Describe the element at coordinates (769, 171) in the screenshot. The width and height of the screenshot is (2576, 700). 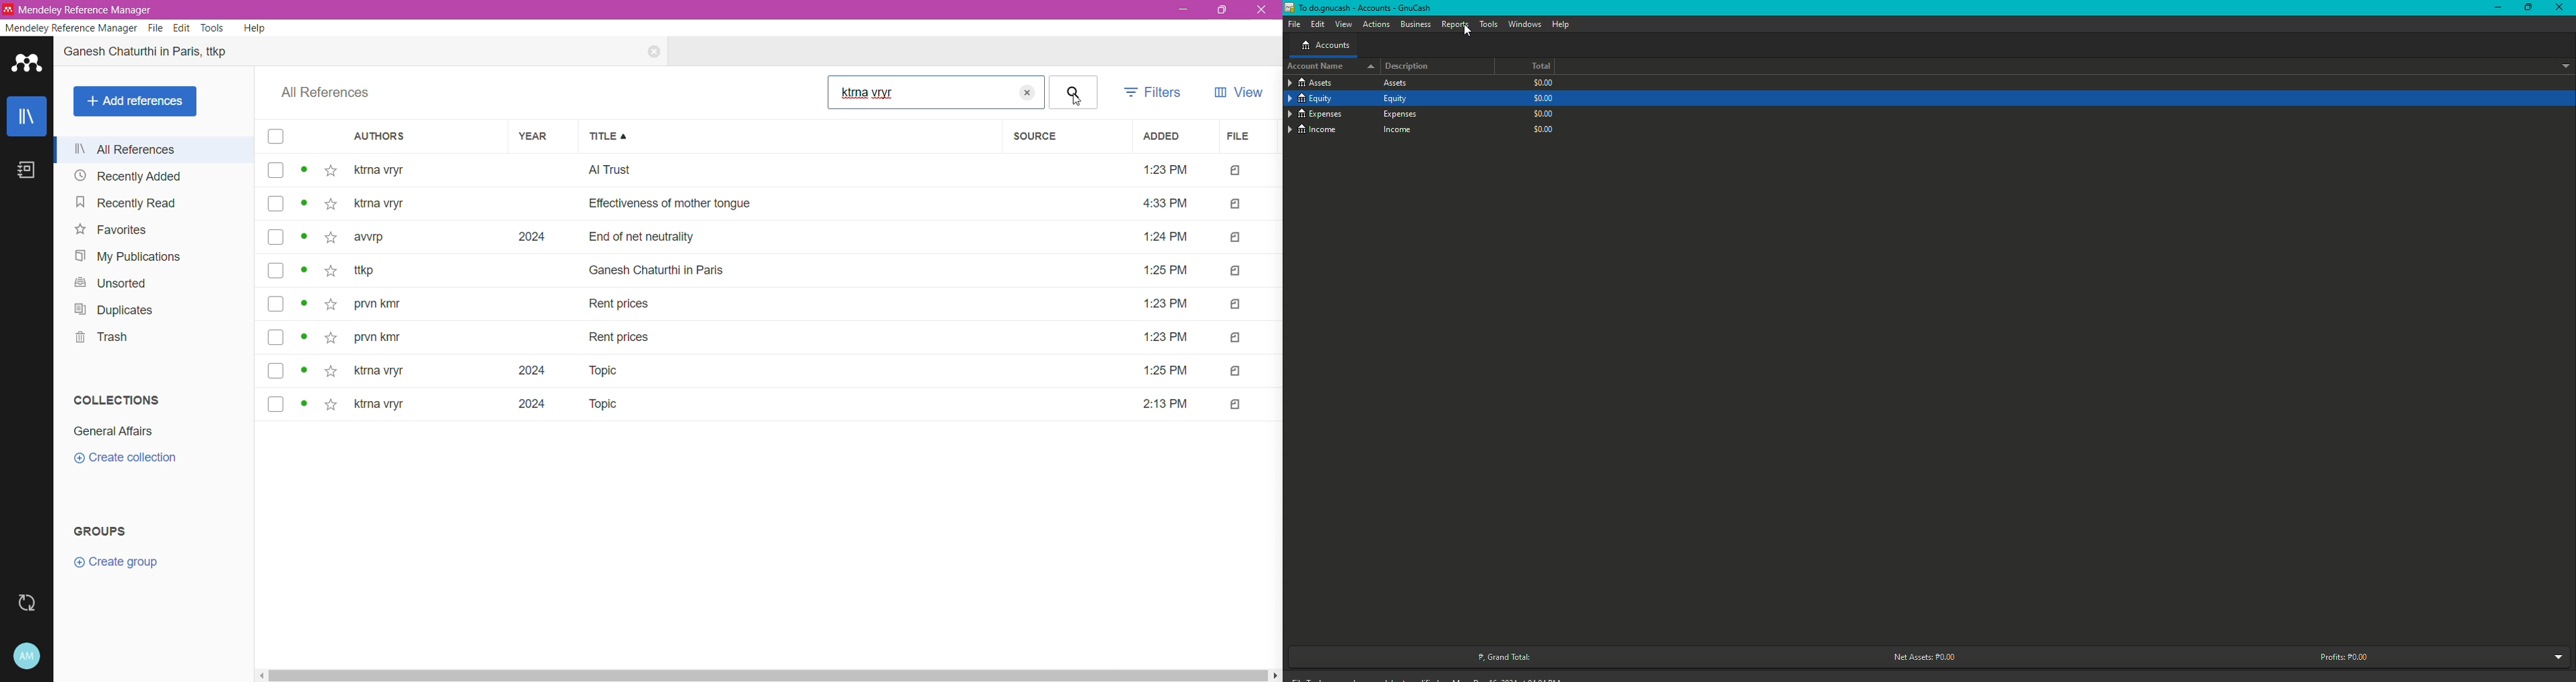
I see `ktrna vryr Al Trust 1:23PM` at that location.